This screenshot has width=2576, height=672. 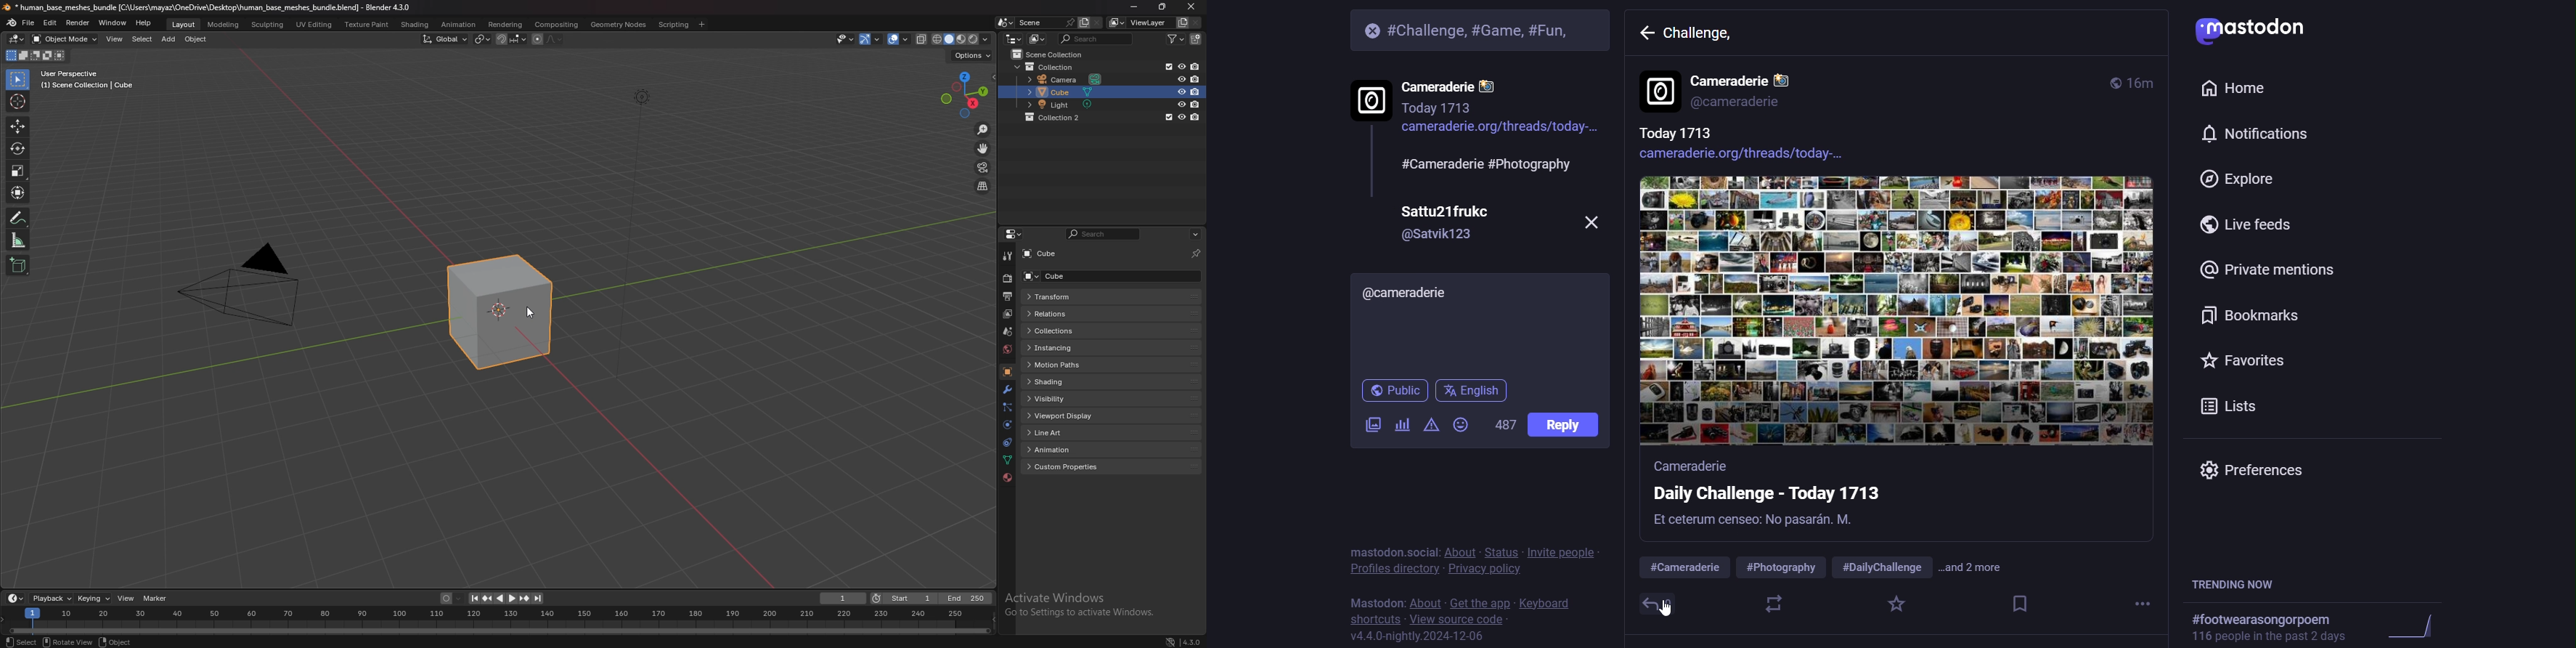 I want to click on texture paint, so click(x=368, y=25).